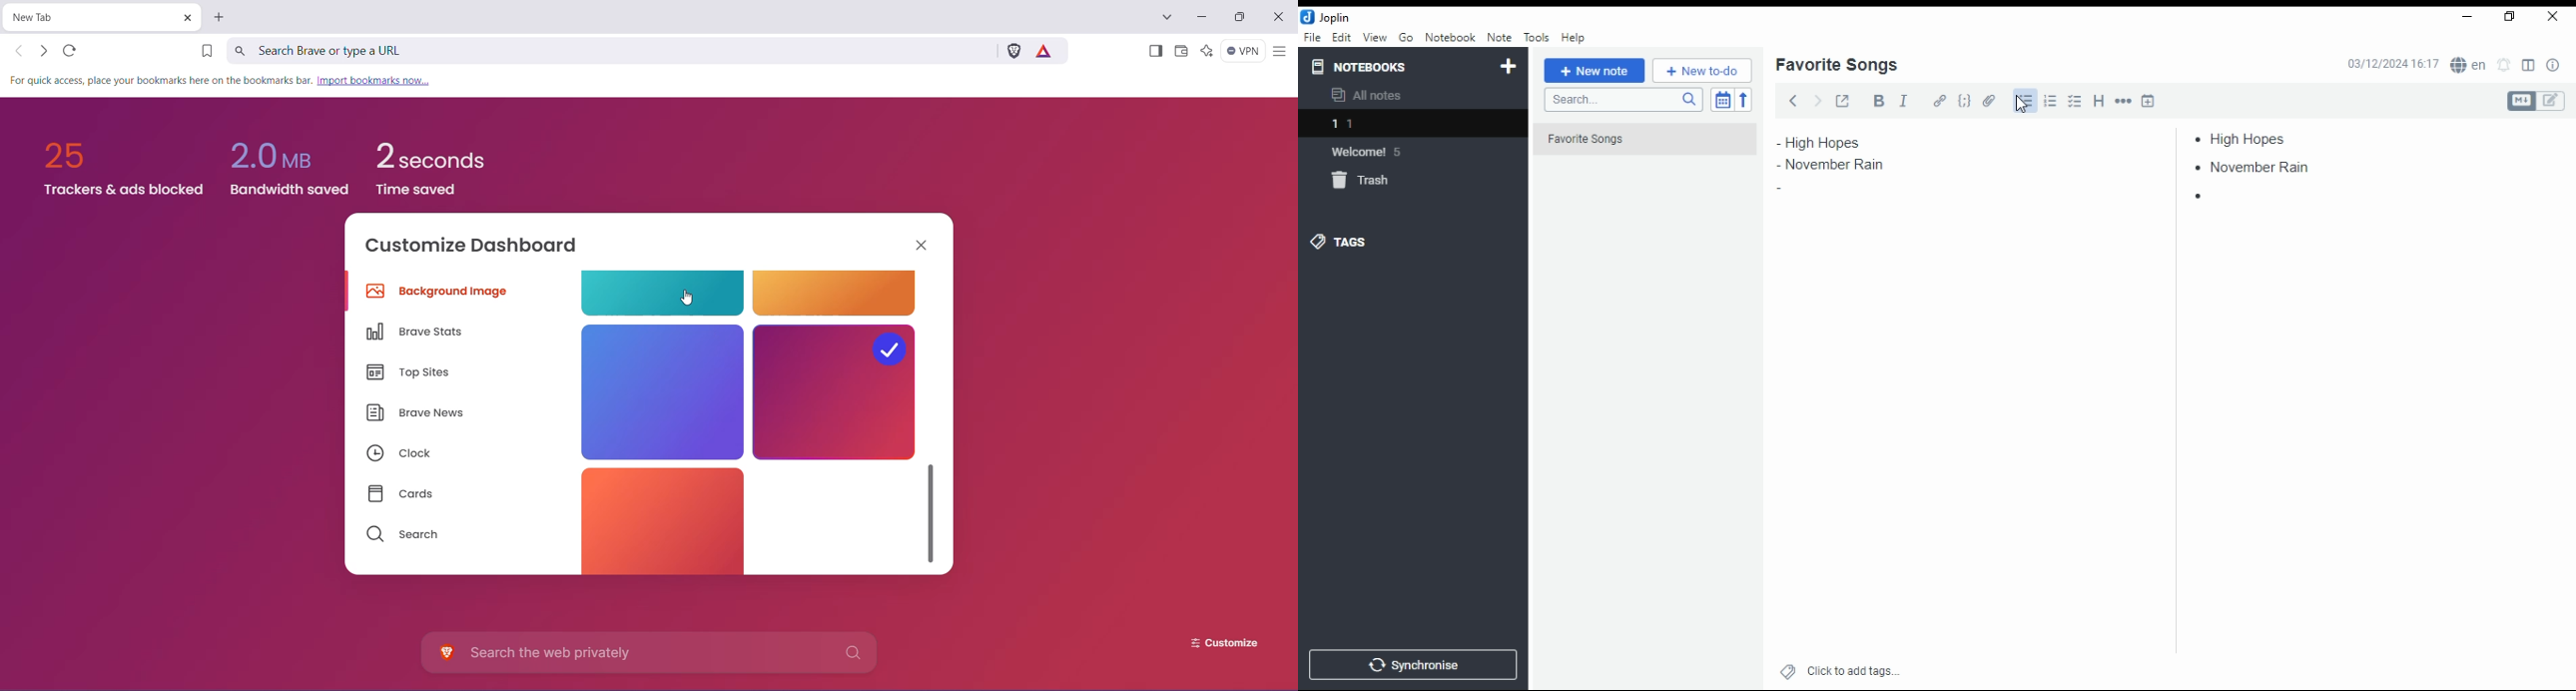 This screenshot has width=2576, height=700. Describe the element at coordinates (1395, 66) in the screenshot. I see `notebooks` at that location.